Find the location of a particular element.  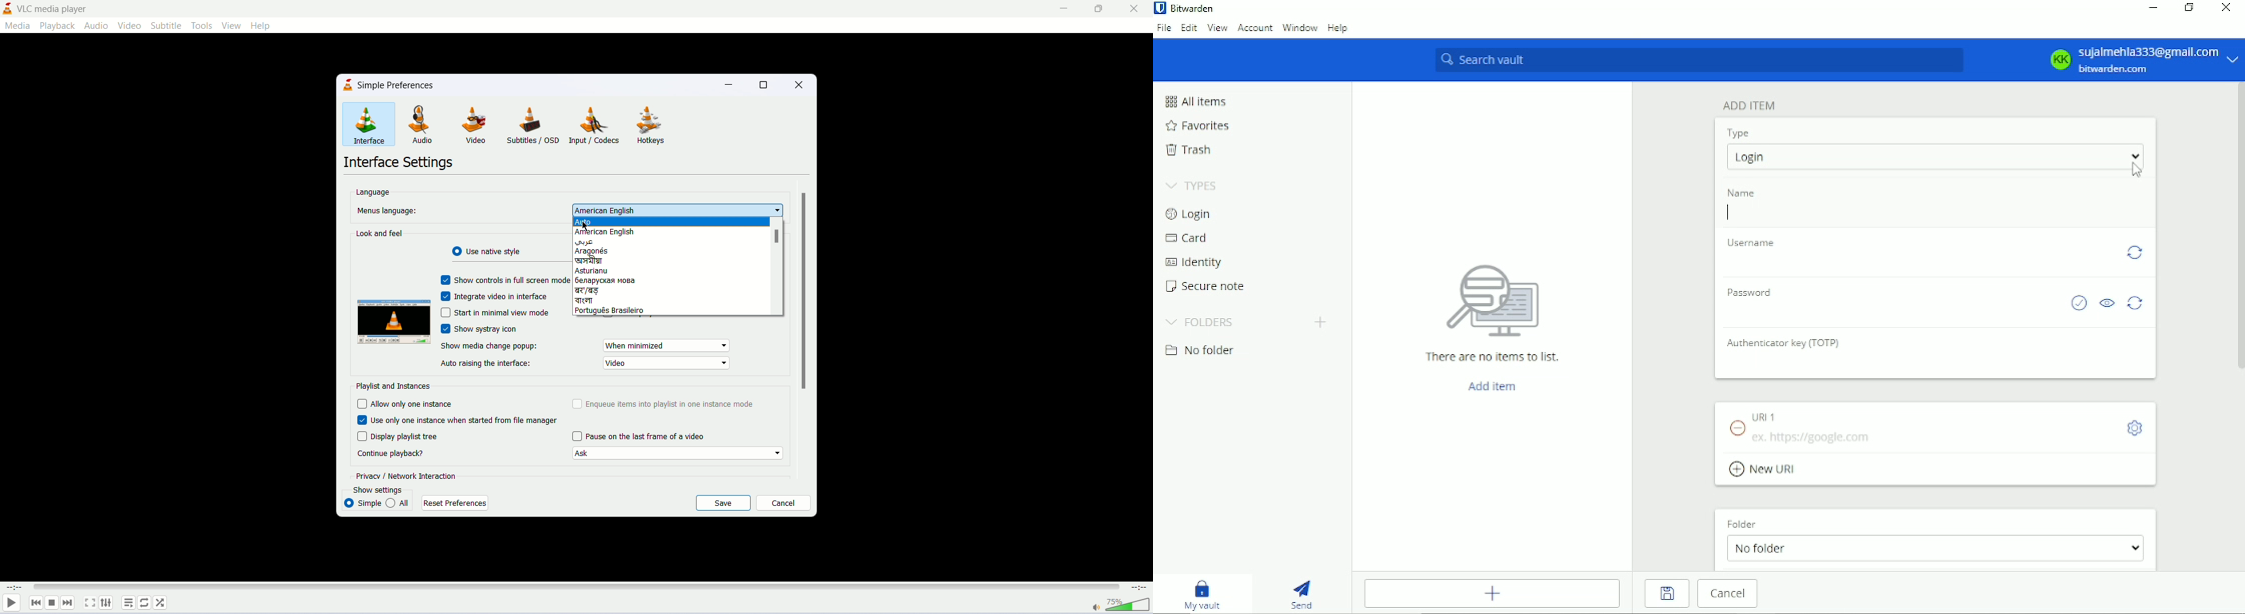

बड़ language is located at coordinates (671, 290).